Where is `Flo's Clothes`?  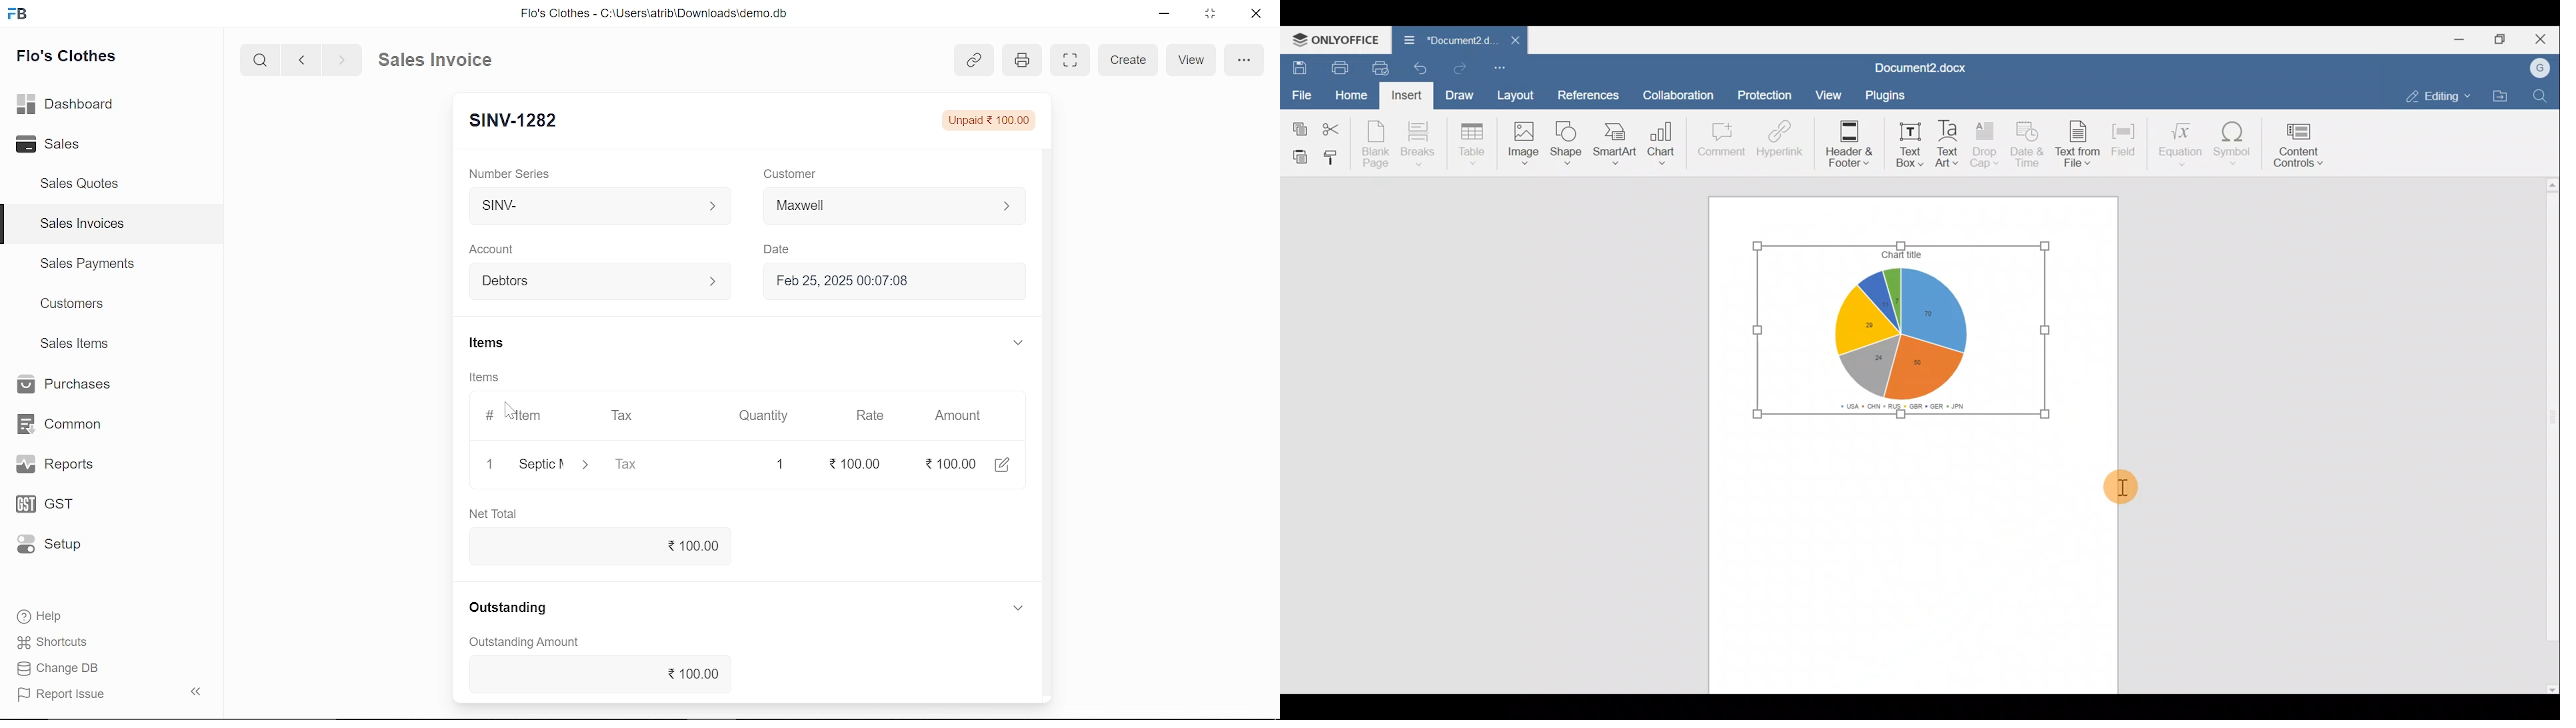
Flo's Clothes is located at coordinates (64, 59).